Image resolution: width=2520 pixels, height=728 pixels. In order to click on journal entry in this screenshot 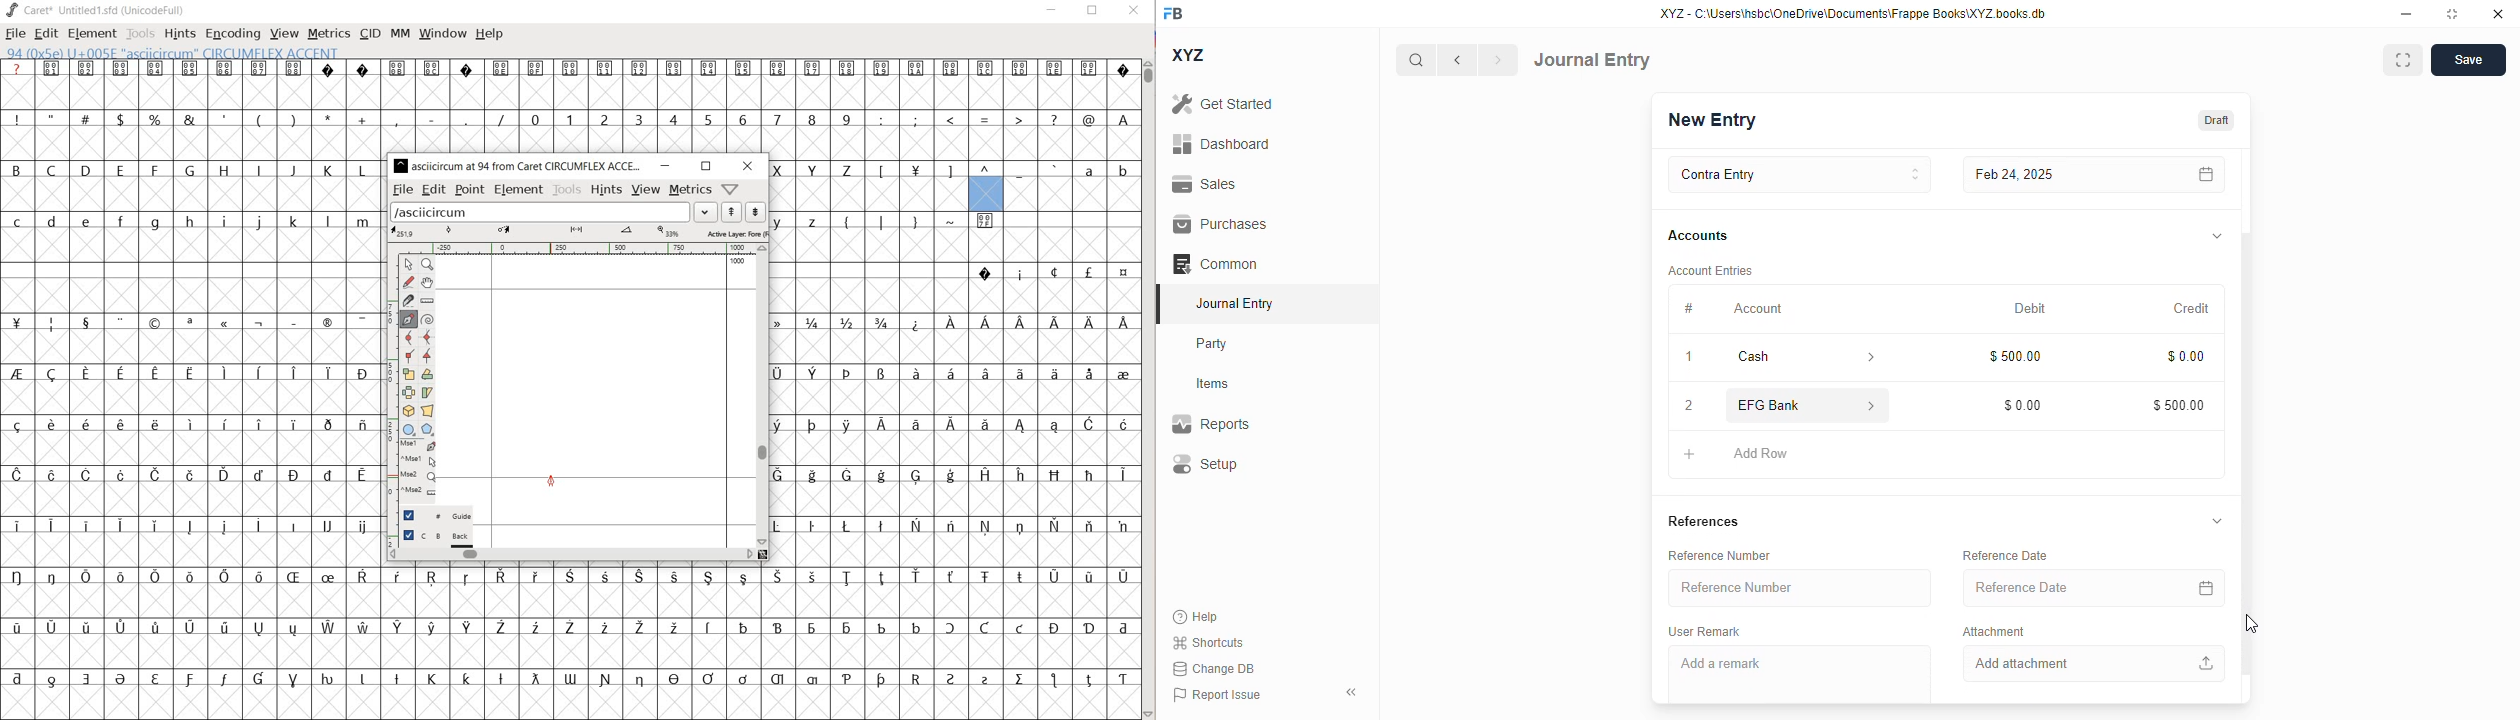, I will do `click(1592, 60)`.